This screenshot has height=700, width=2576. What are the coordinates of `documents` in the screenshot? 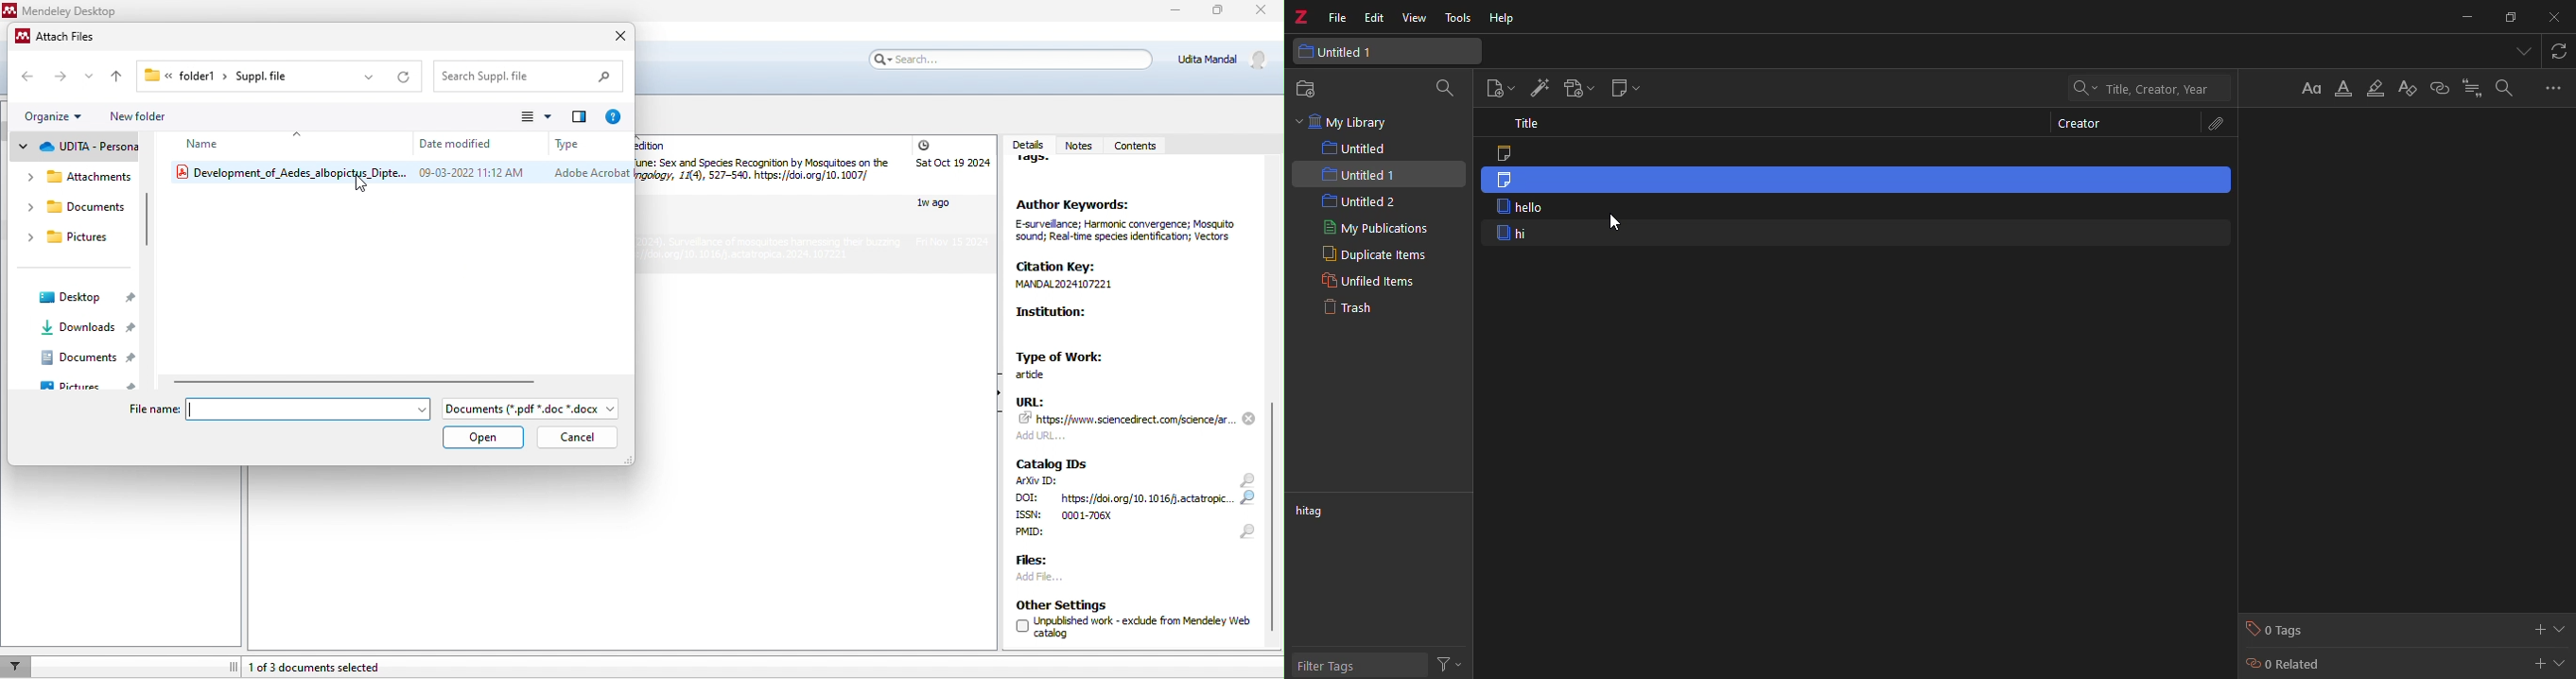 It's located at (70, 204).